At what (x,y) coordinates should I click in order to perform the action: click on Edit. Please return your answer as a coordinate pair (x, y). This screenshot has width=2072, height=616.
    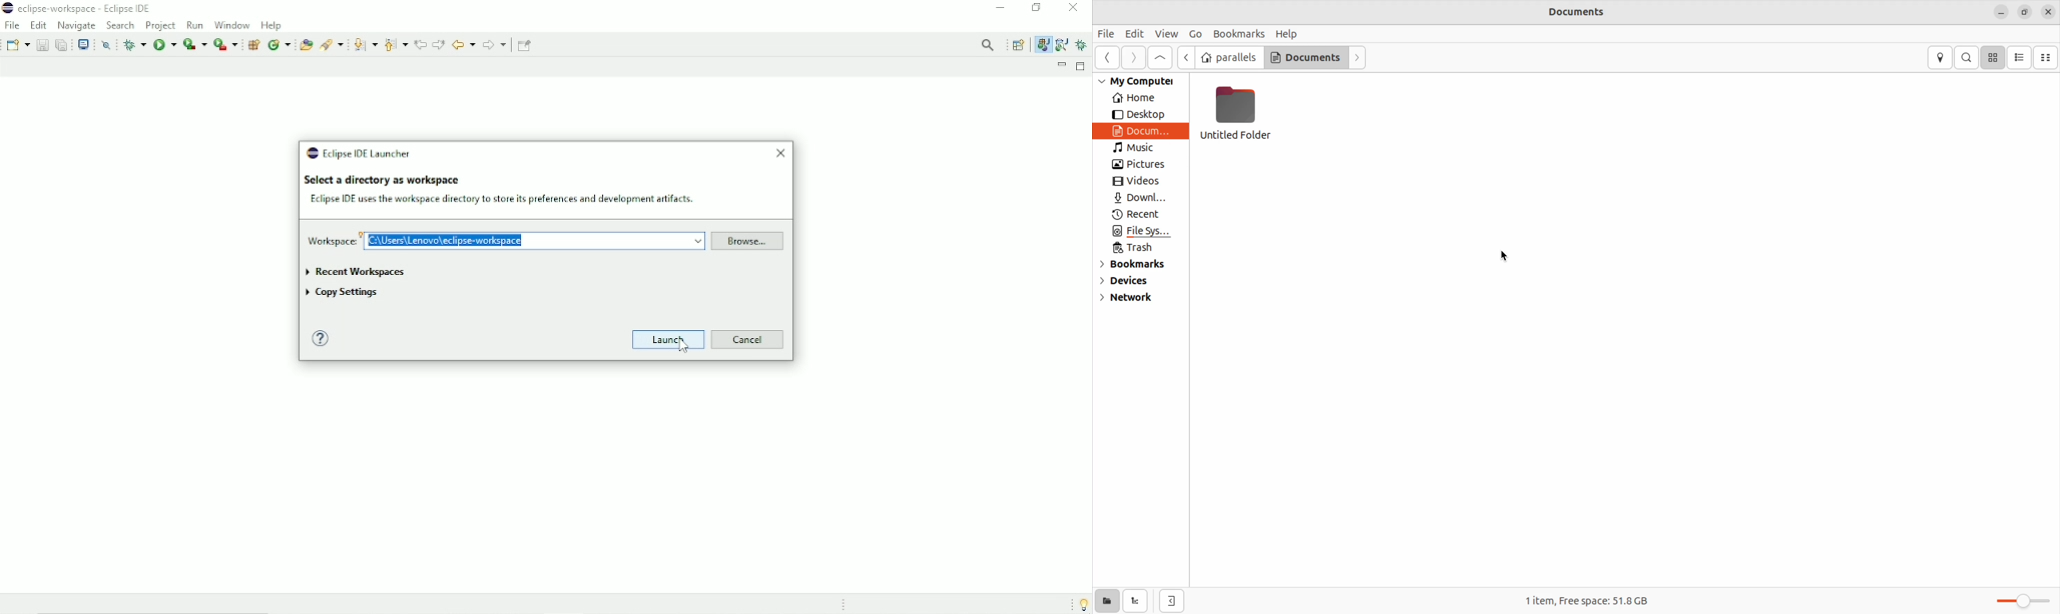
    Looking at the image, I should click on (1135, 32).